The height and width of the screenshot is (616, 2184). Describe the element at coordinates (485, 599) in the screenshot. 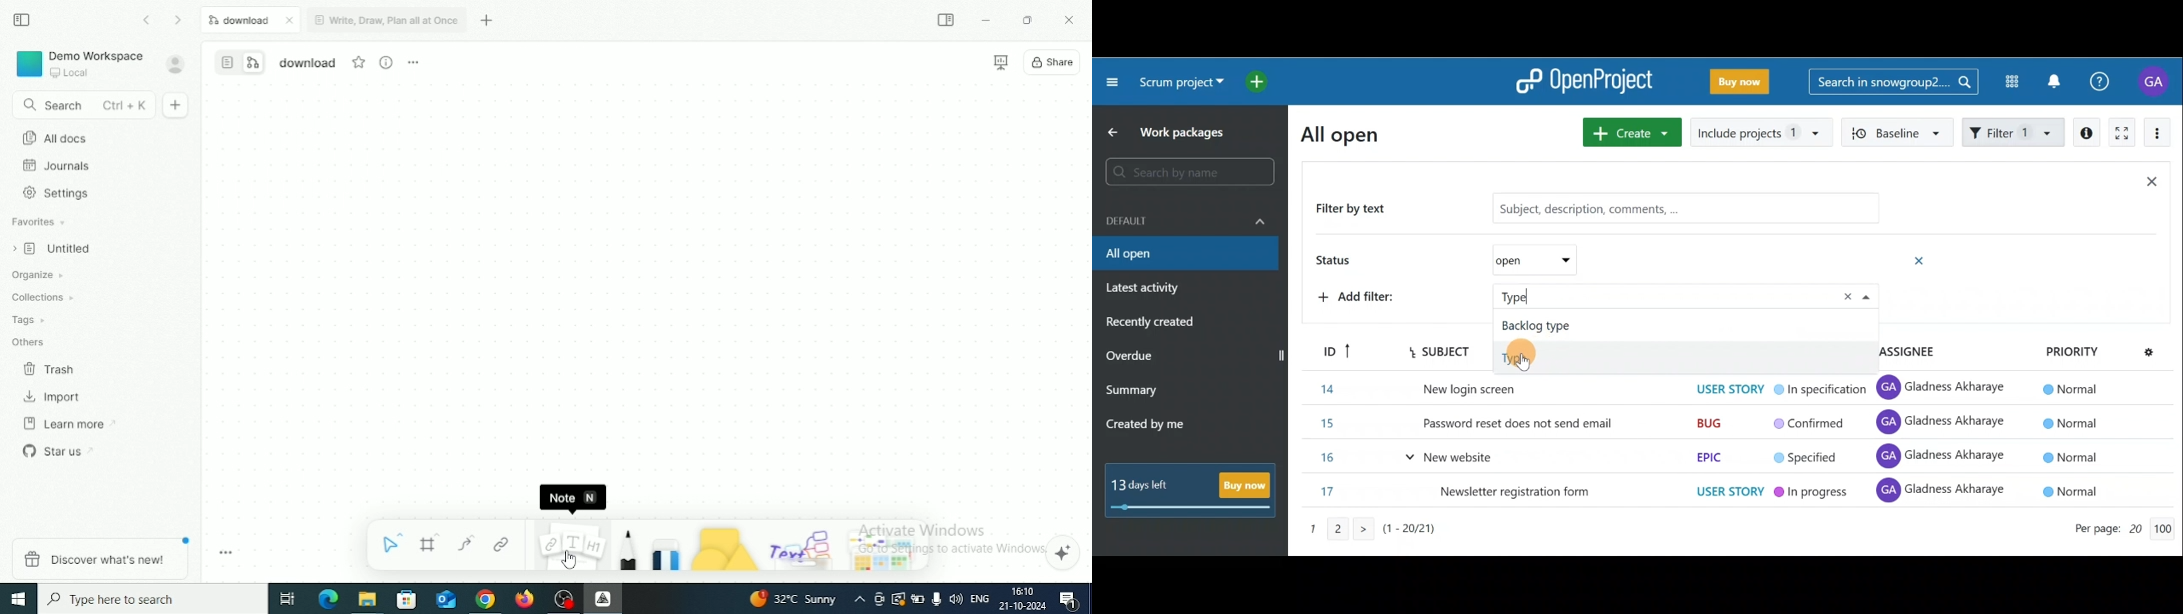

I see `Google Chrome` at that location.